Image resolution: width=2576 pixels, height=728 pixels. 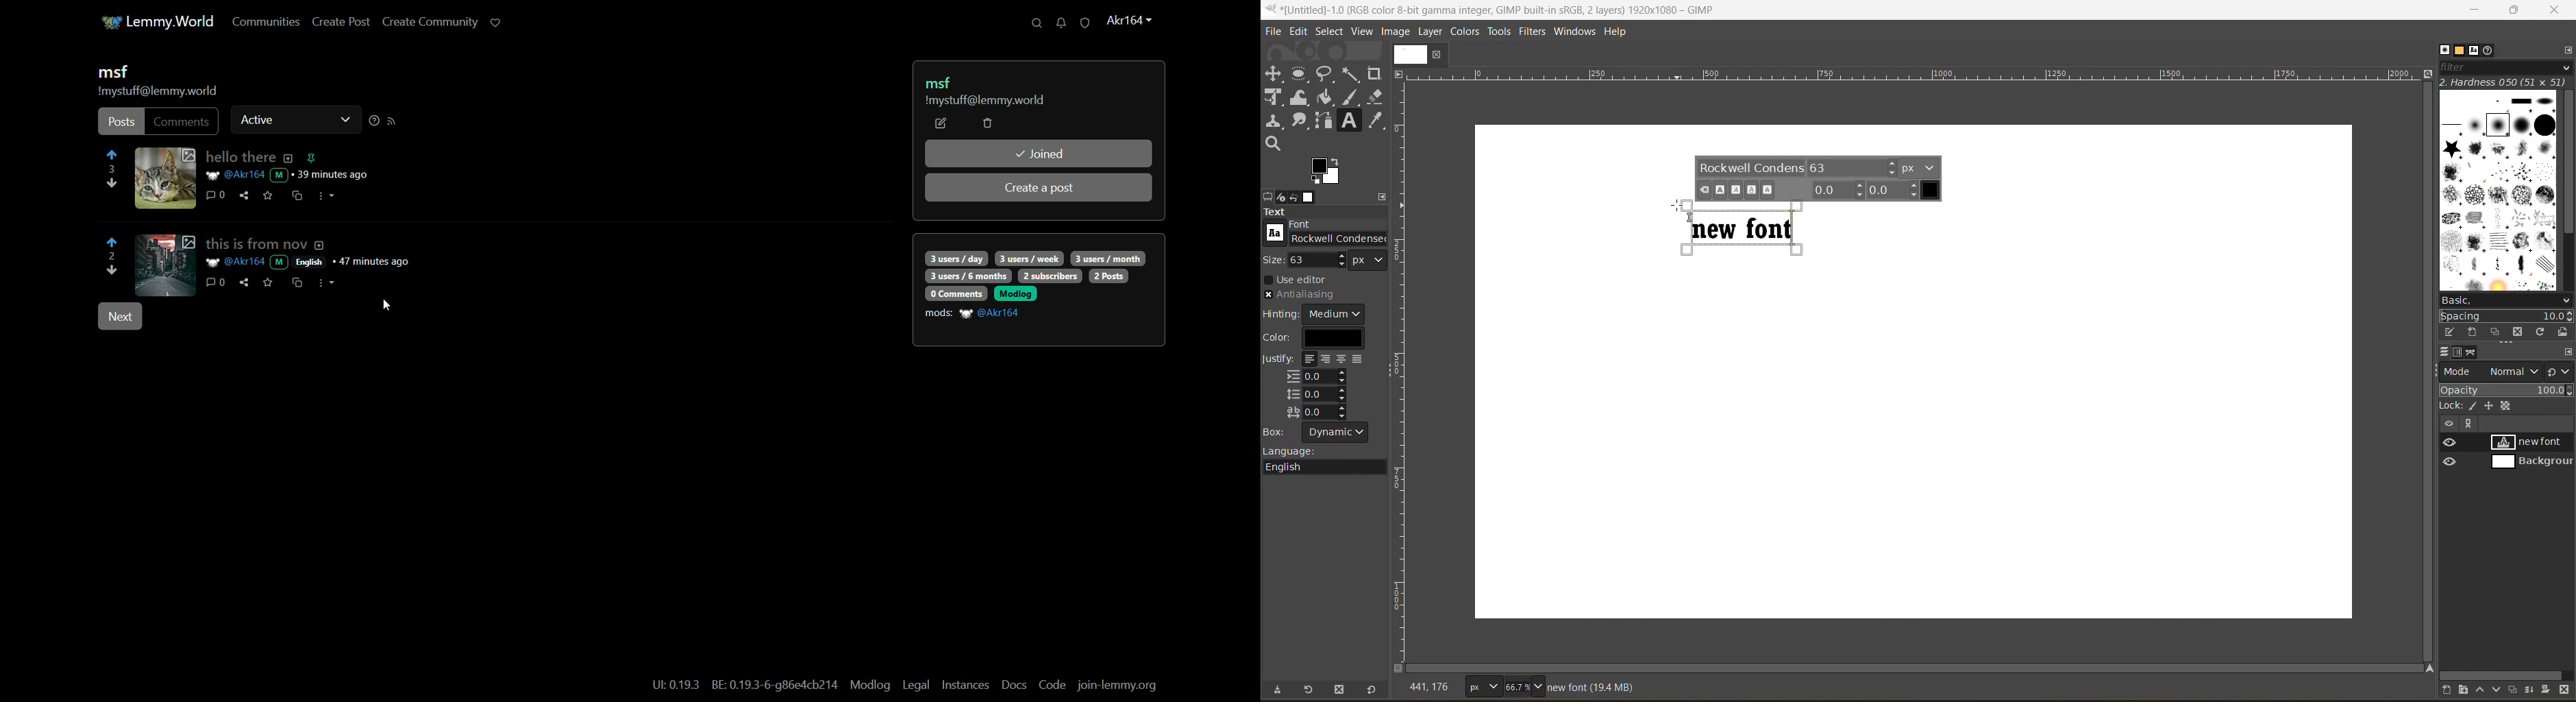 I want to click on unread reports, so click(x=1084, y=23).